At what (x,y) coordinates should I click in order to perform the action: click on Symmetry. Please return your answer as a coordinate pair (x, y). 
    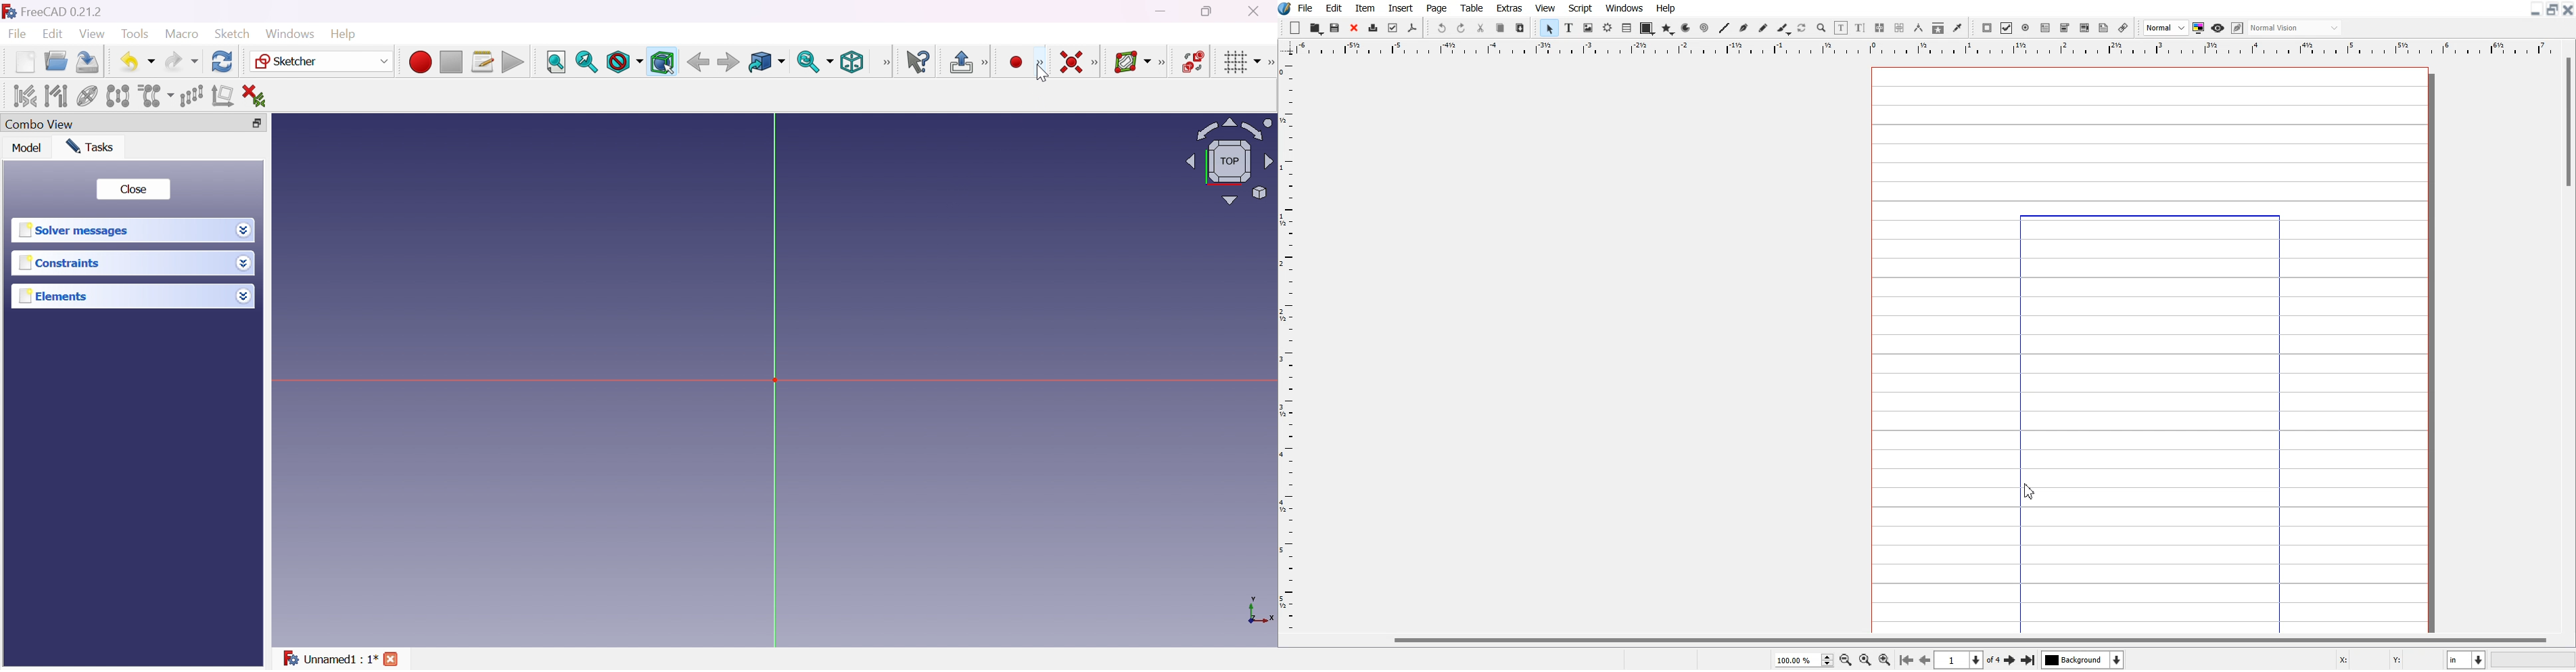
    Looking at the image, I should click on (118, 95).